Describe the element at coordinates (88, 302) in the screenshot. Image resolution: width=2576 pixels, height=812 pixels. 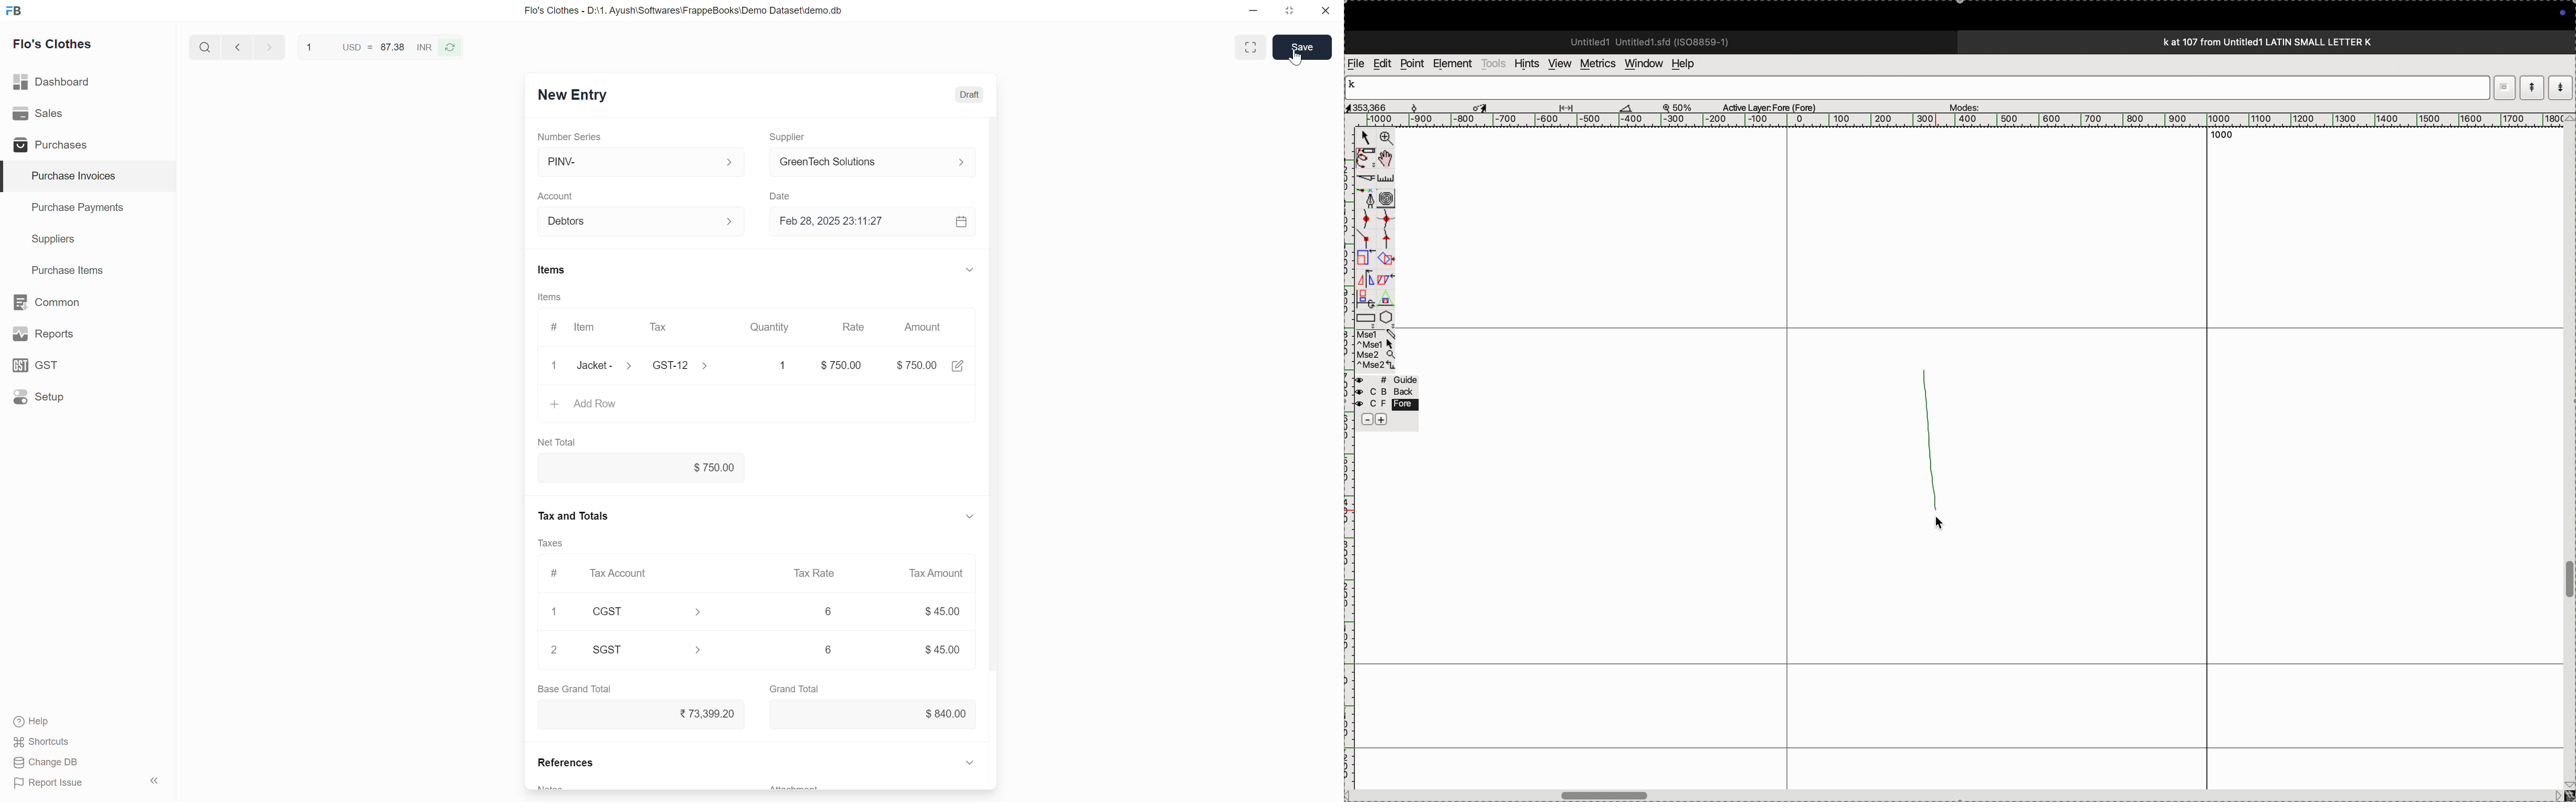
I see `Common` at that location.